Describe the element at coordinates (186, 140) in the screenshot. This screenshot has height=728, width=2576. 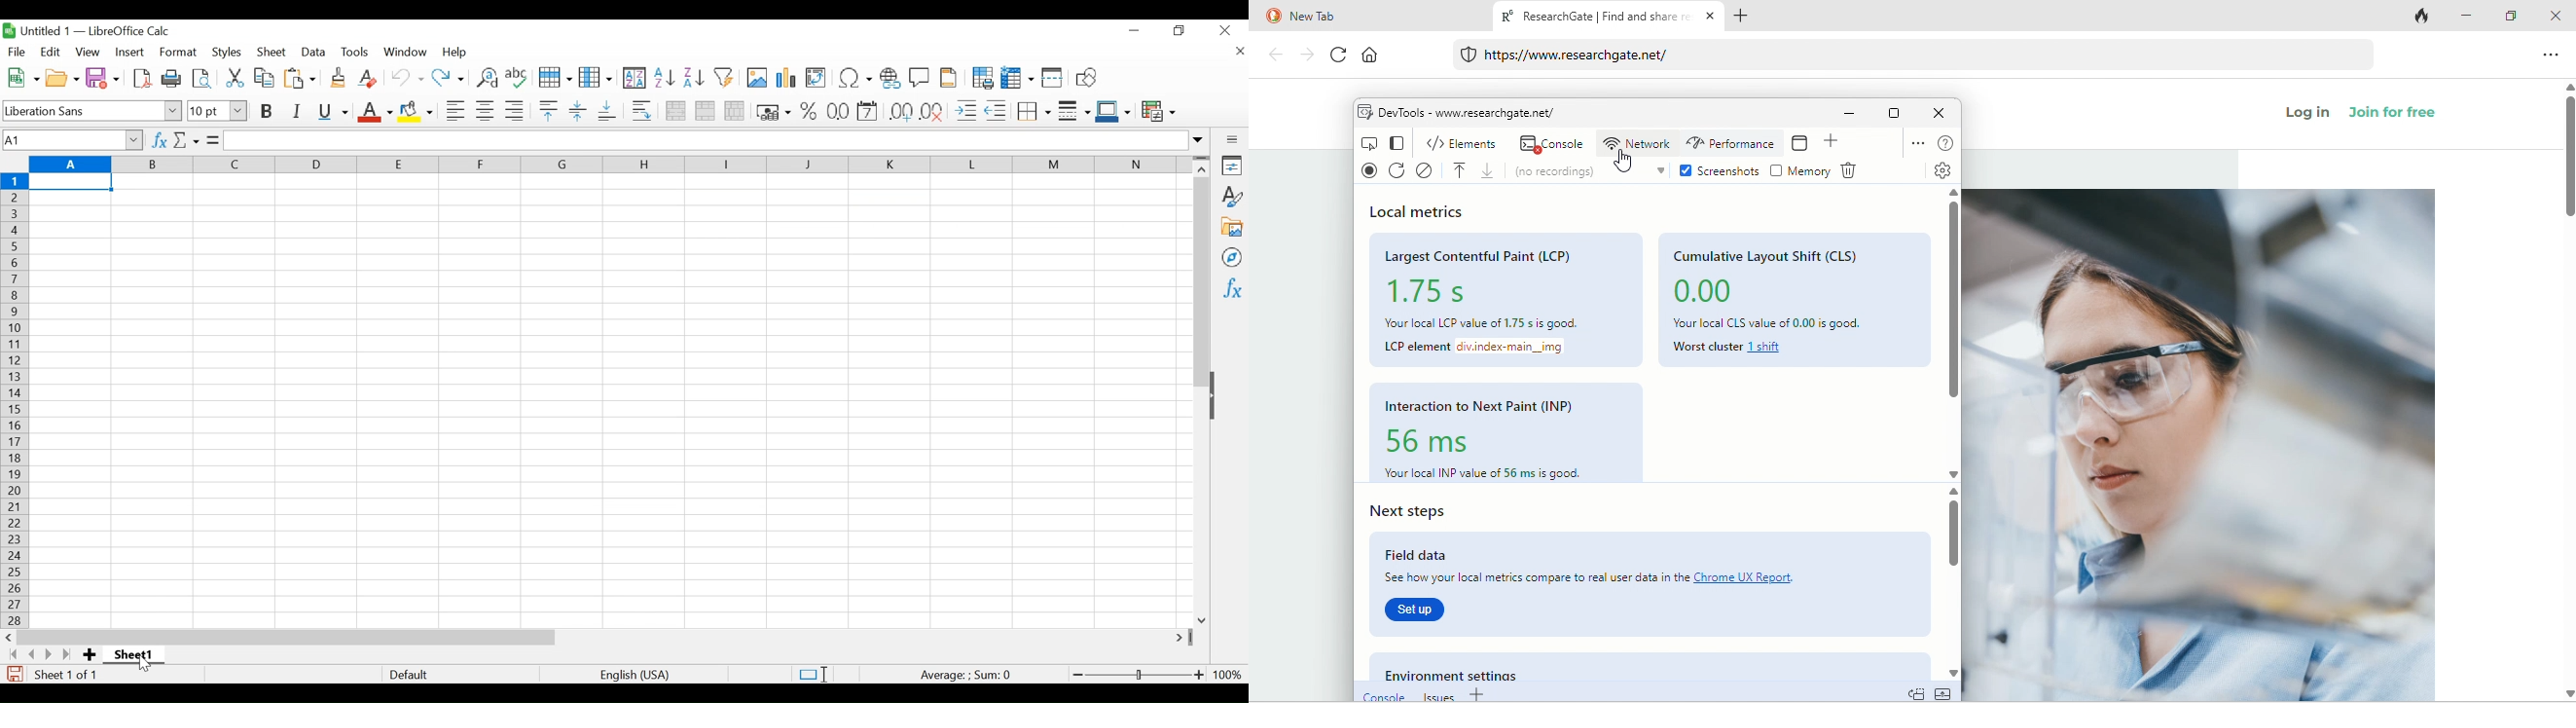
I see `Select Function` at that location.